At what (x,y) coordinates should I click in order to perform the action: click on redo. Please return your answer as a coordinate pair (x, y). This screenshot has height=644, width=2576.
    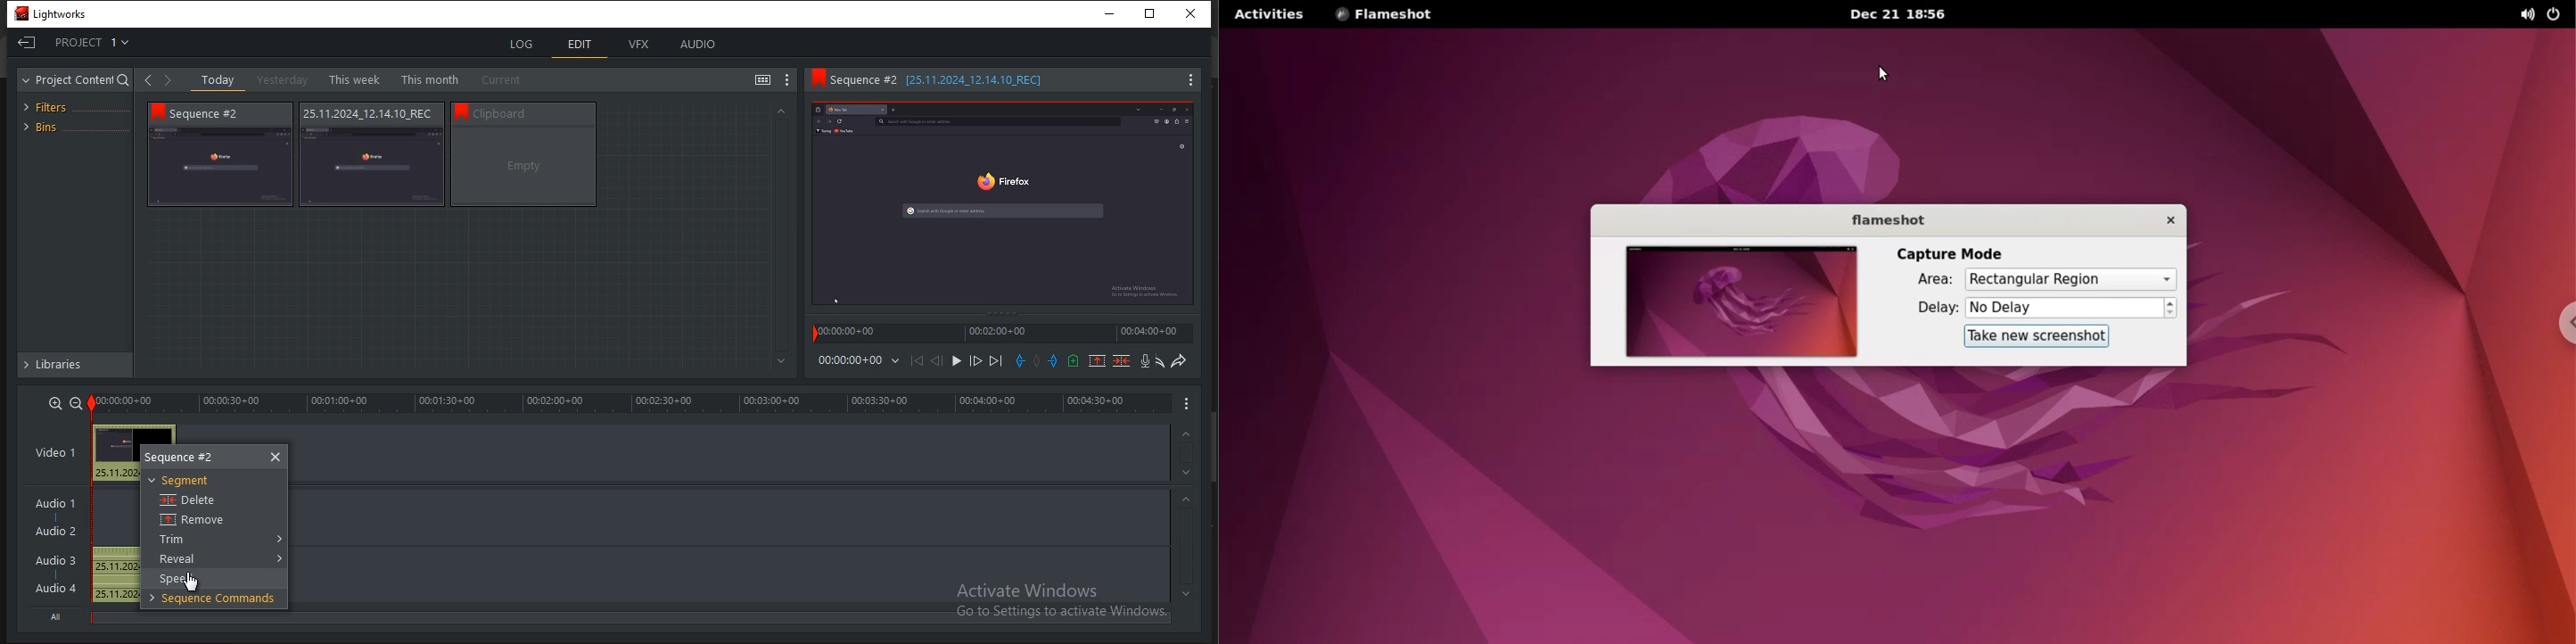
    Looking at the image, I should click on (1181, 360).